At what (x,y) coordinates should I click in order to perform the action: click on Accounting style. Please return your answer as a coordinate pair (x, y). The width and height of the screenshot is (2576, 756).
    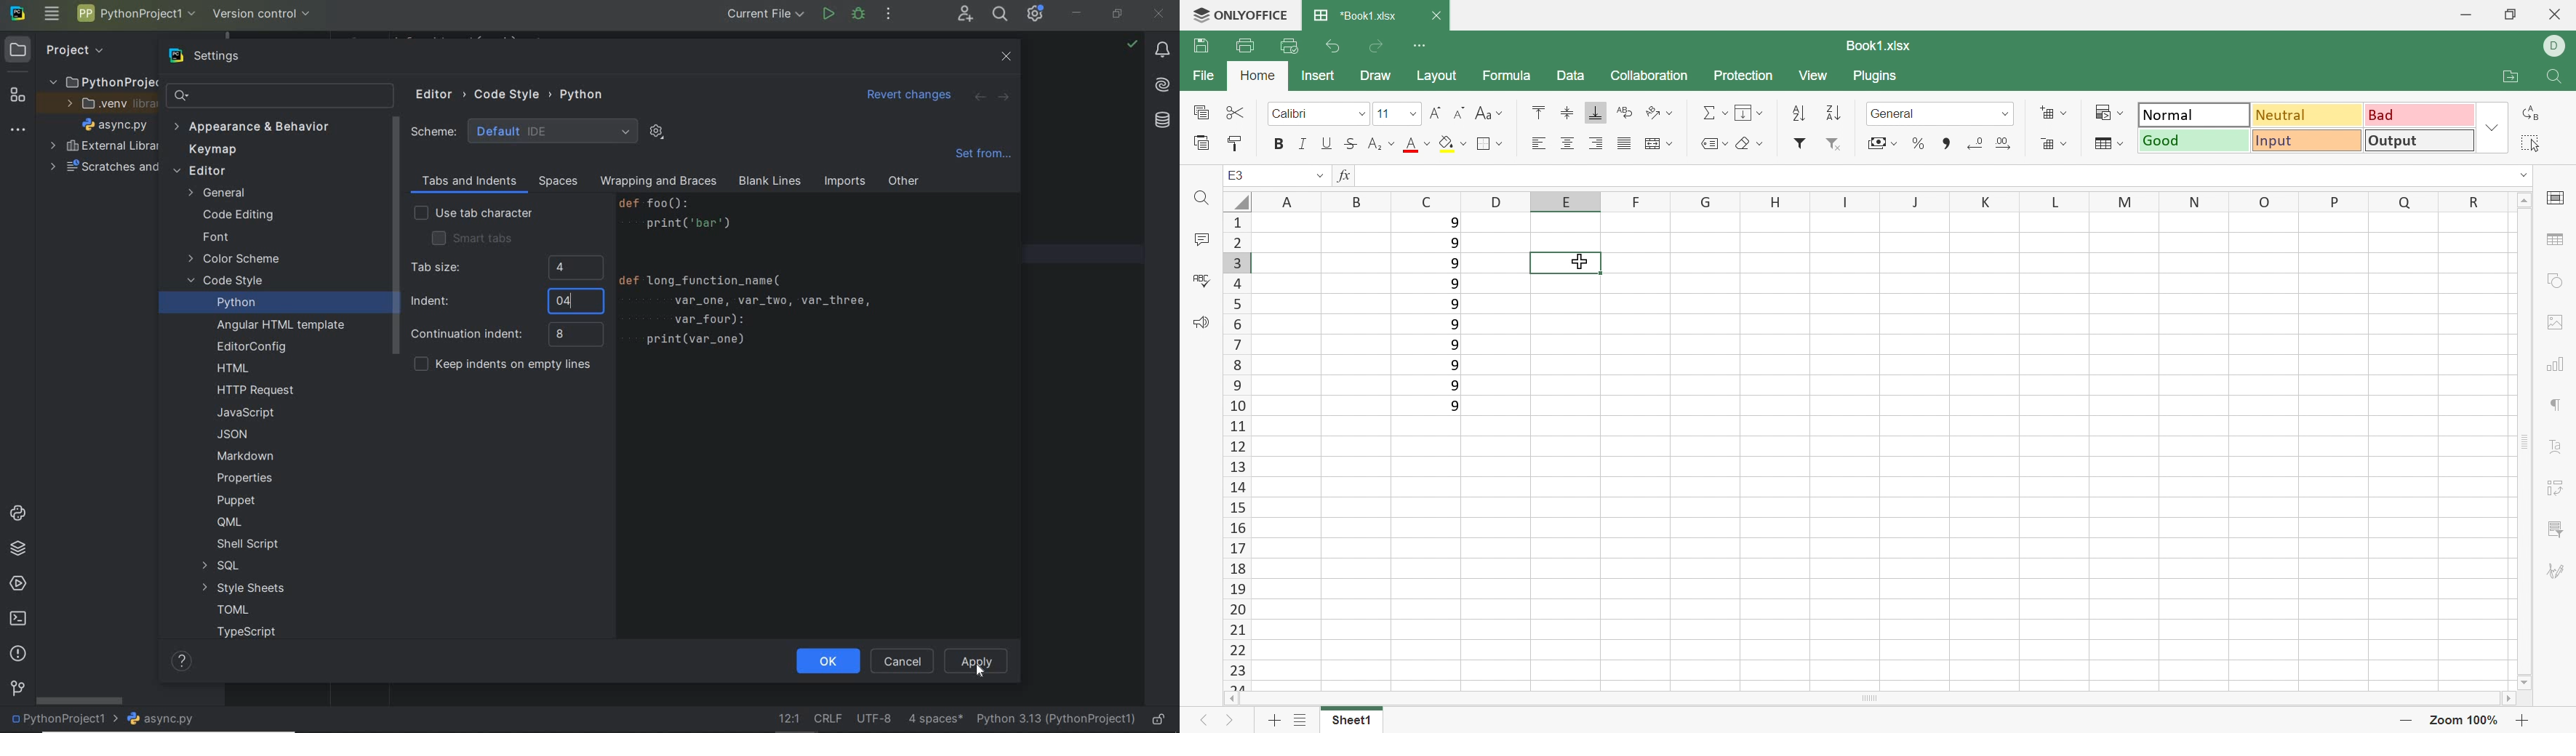
    Looking at the image, I should click on (1884, 143).